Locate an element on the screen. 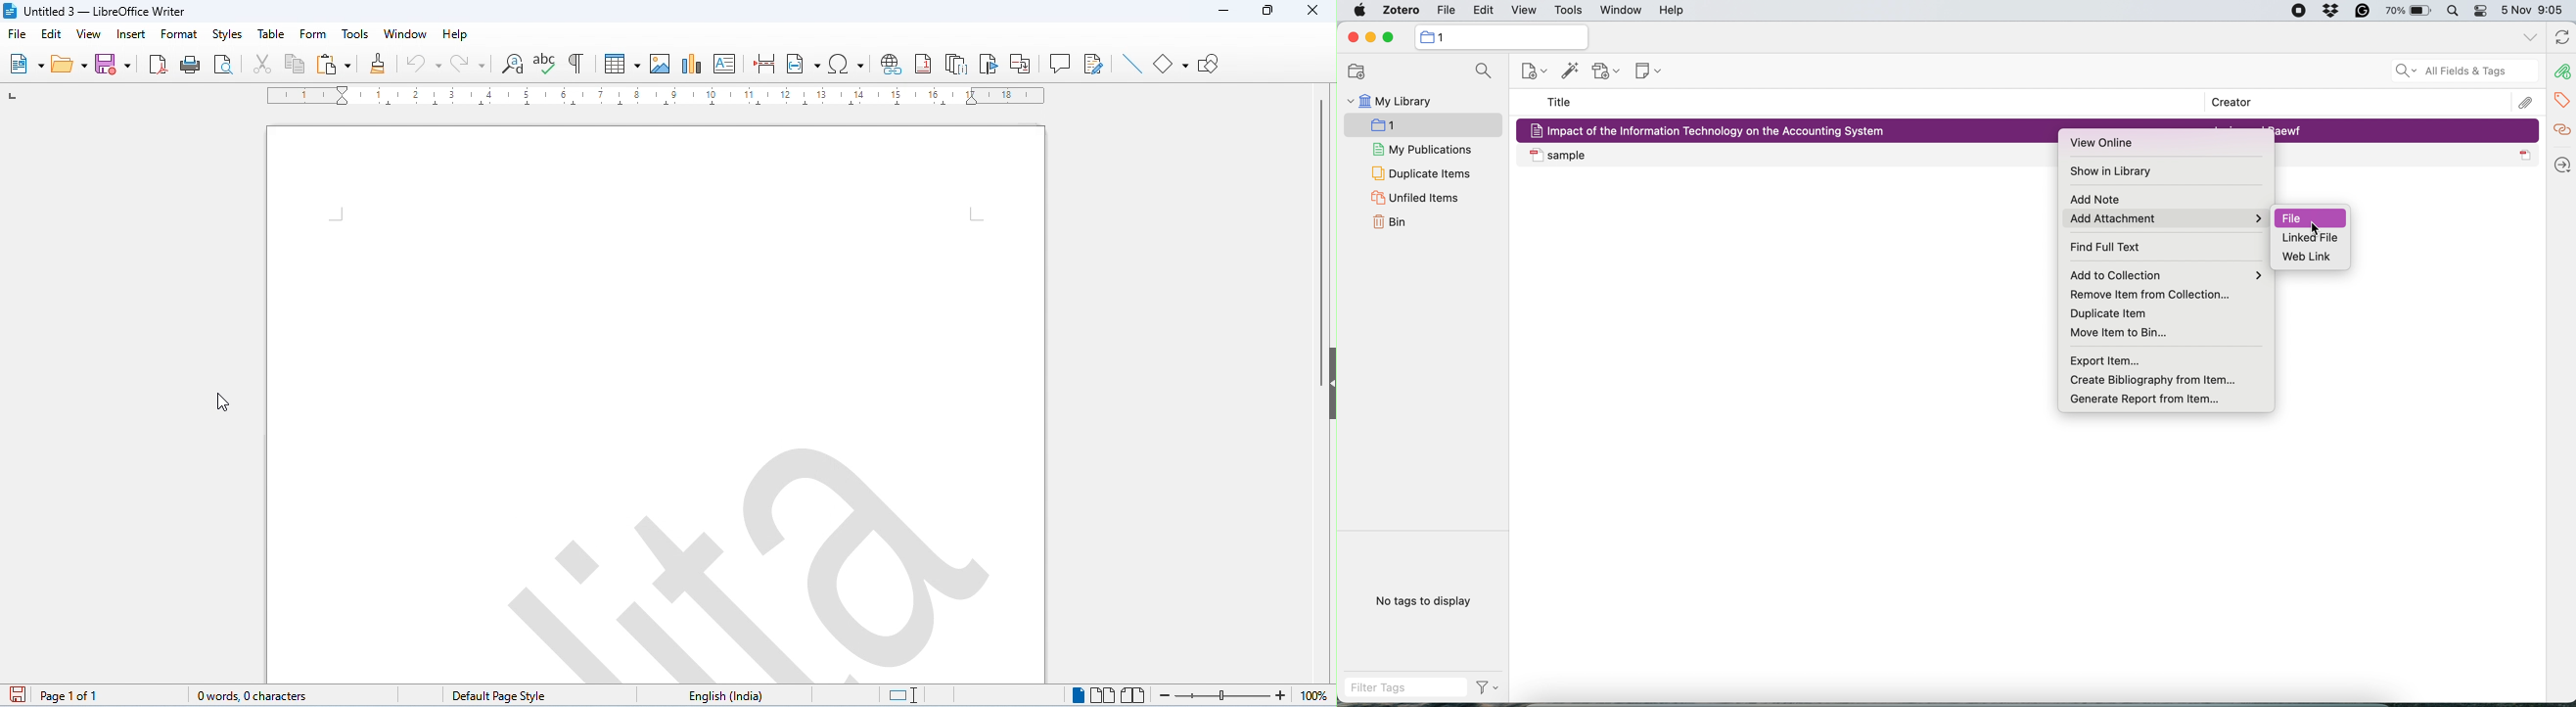 Image resolution: width=2576 pixels, height=728 pixels. format is located at coordinates (177, 35).